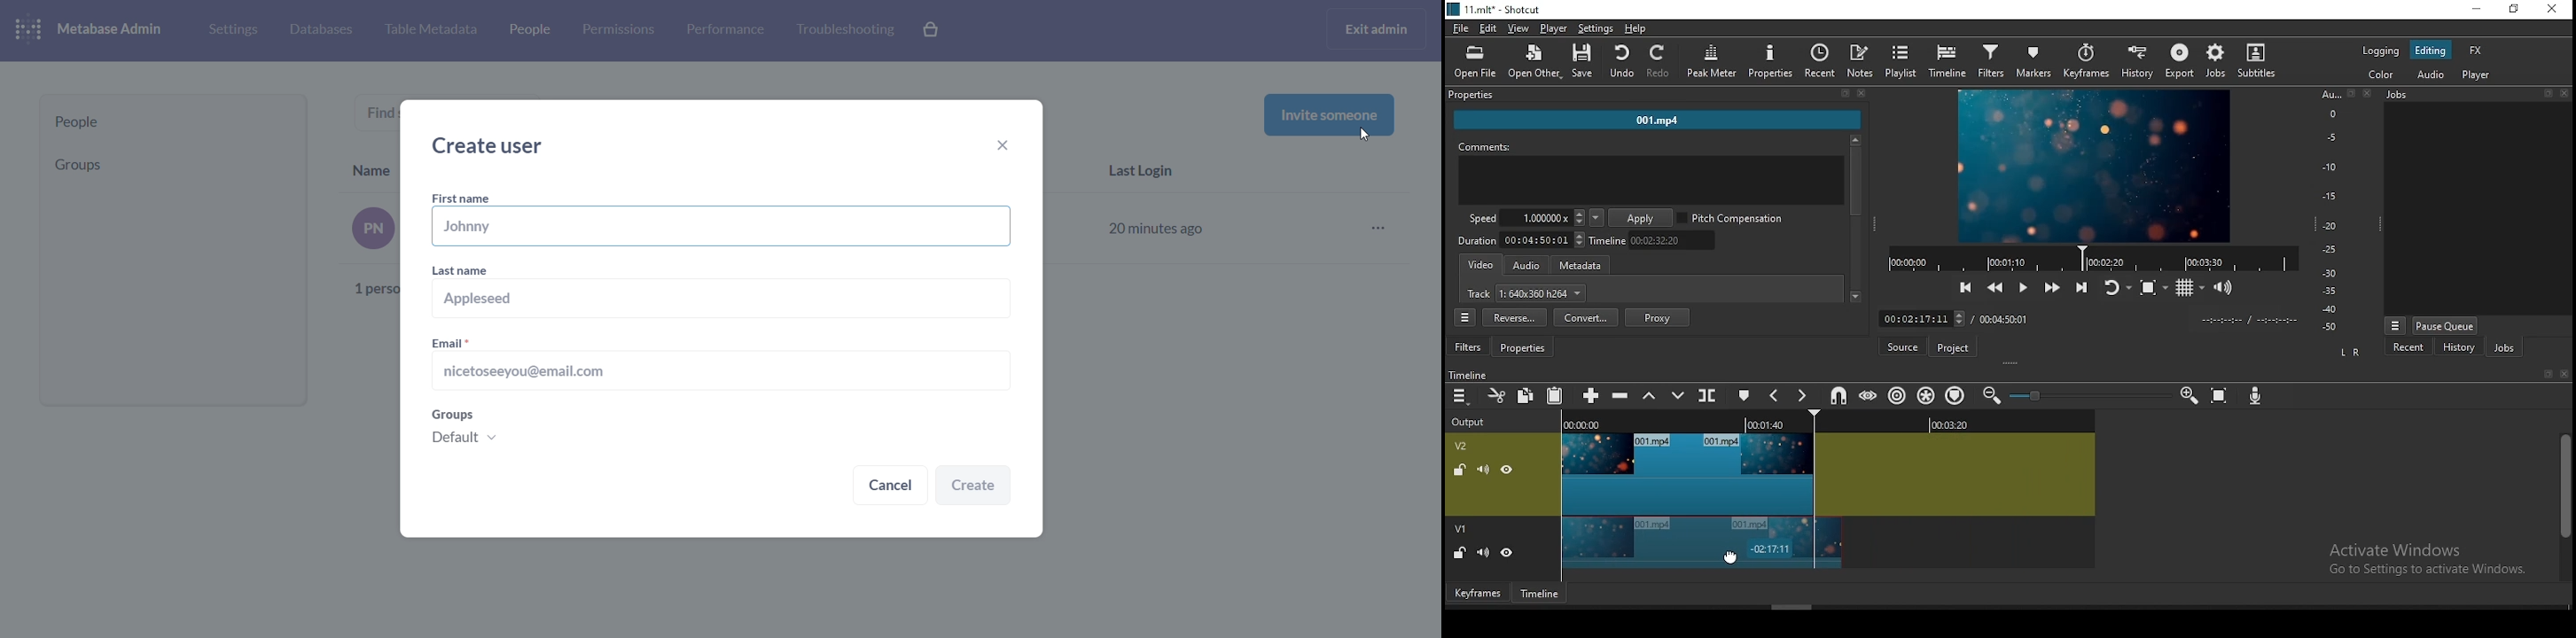  I want to click on undo, so click(1621, 62).